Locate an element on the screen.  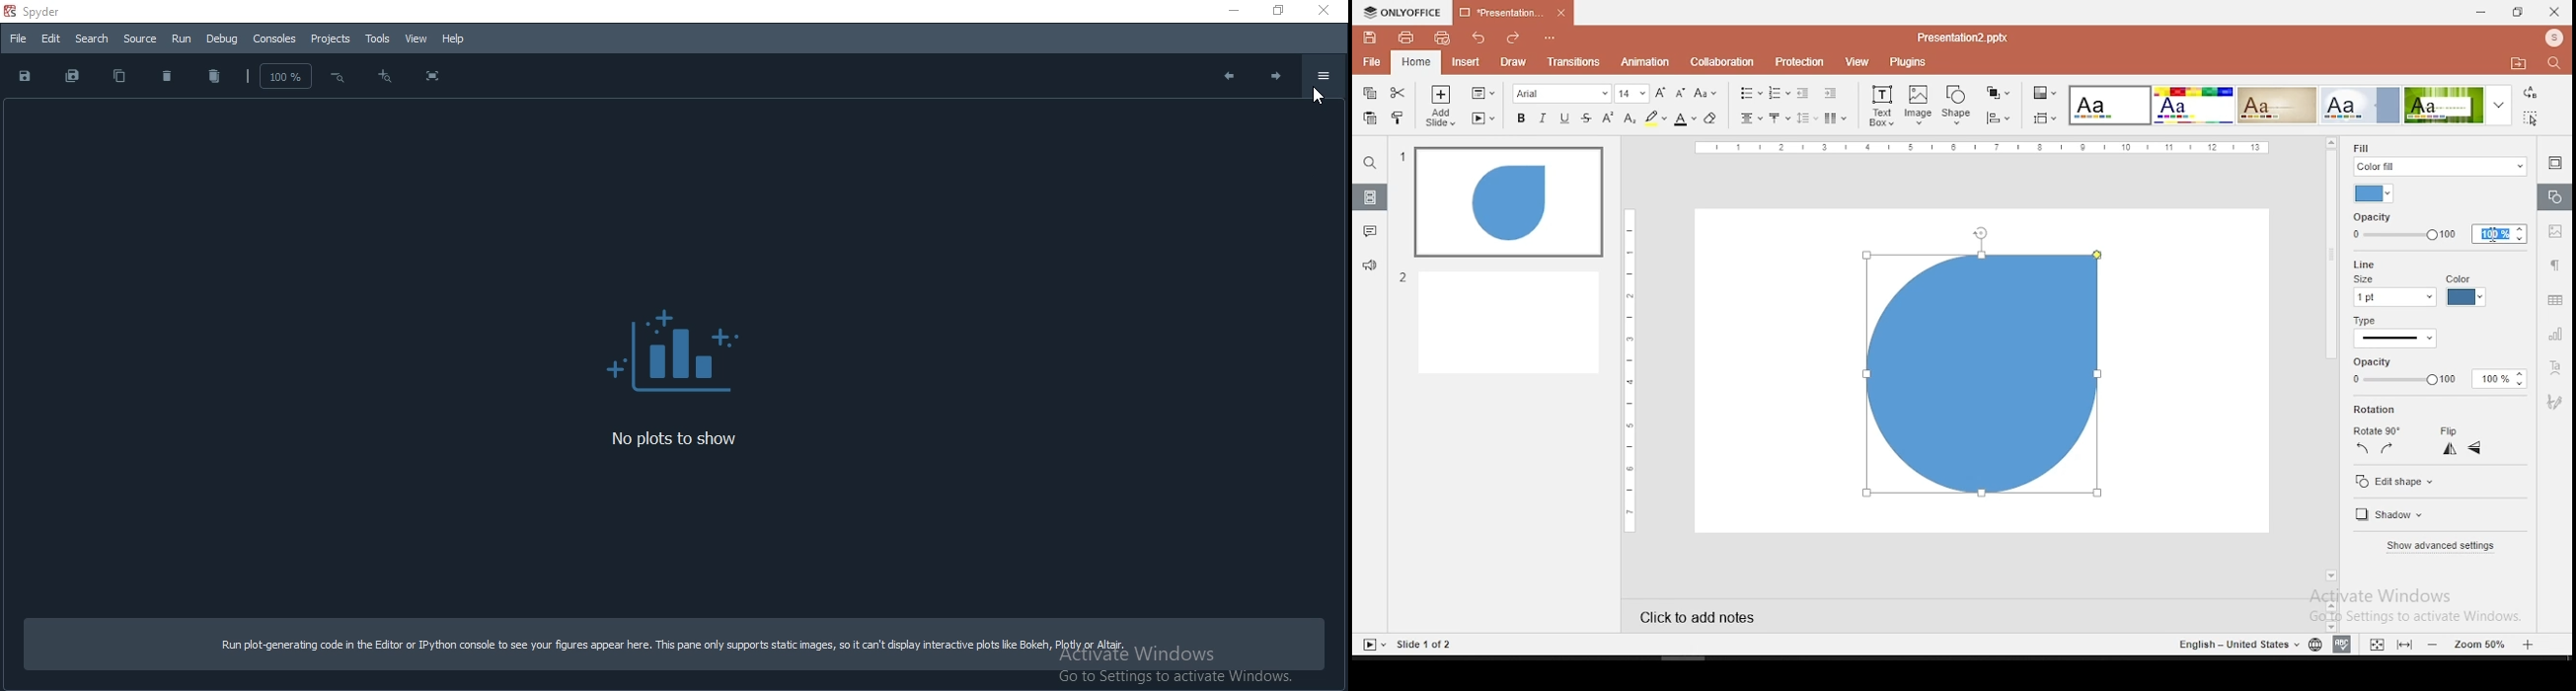
Zoom out is located at coordinates (384, 79).